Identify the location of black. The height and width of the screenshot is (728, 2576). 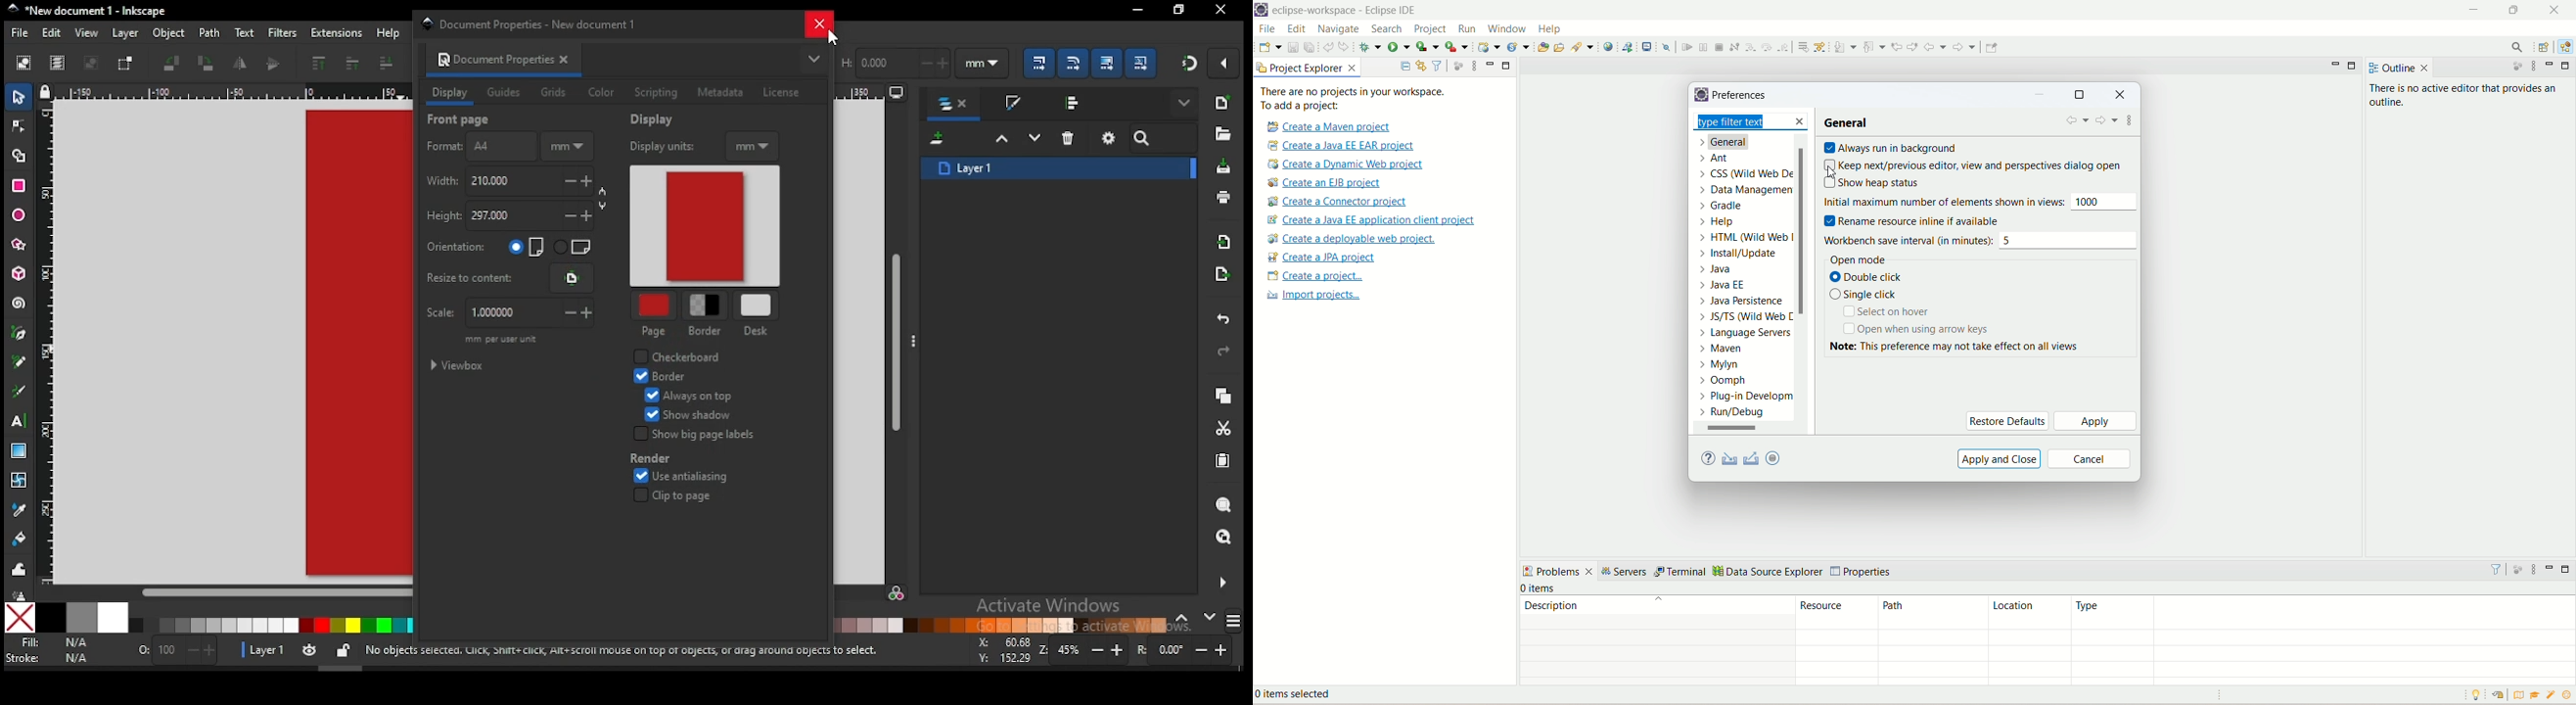
(51, 618).